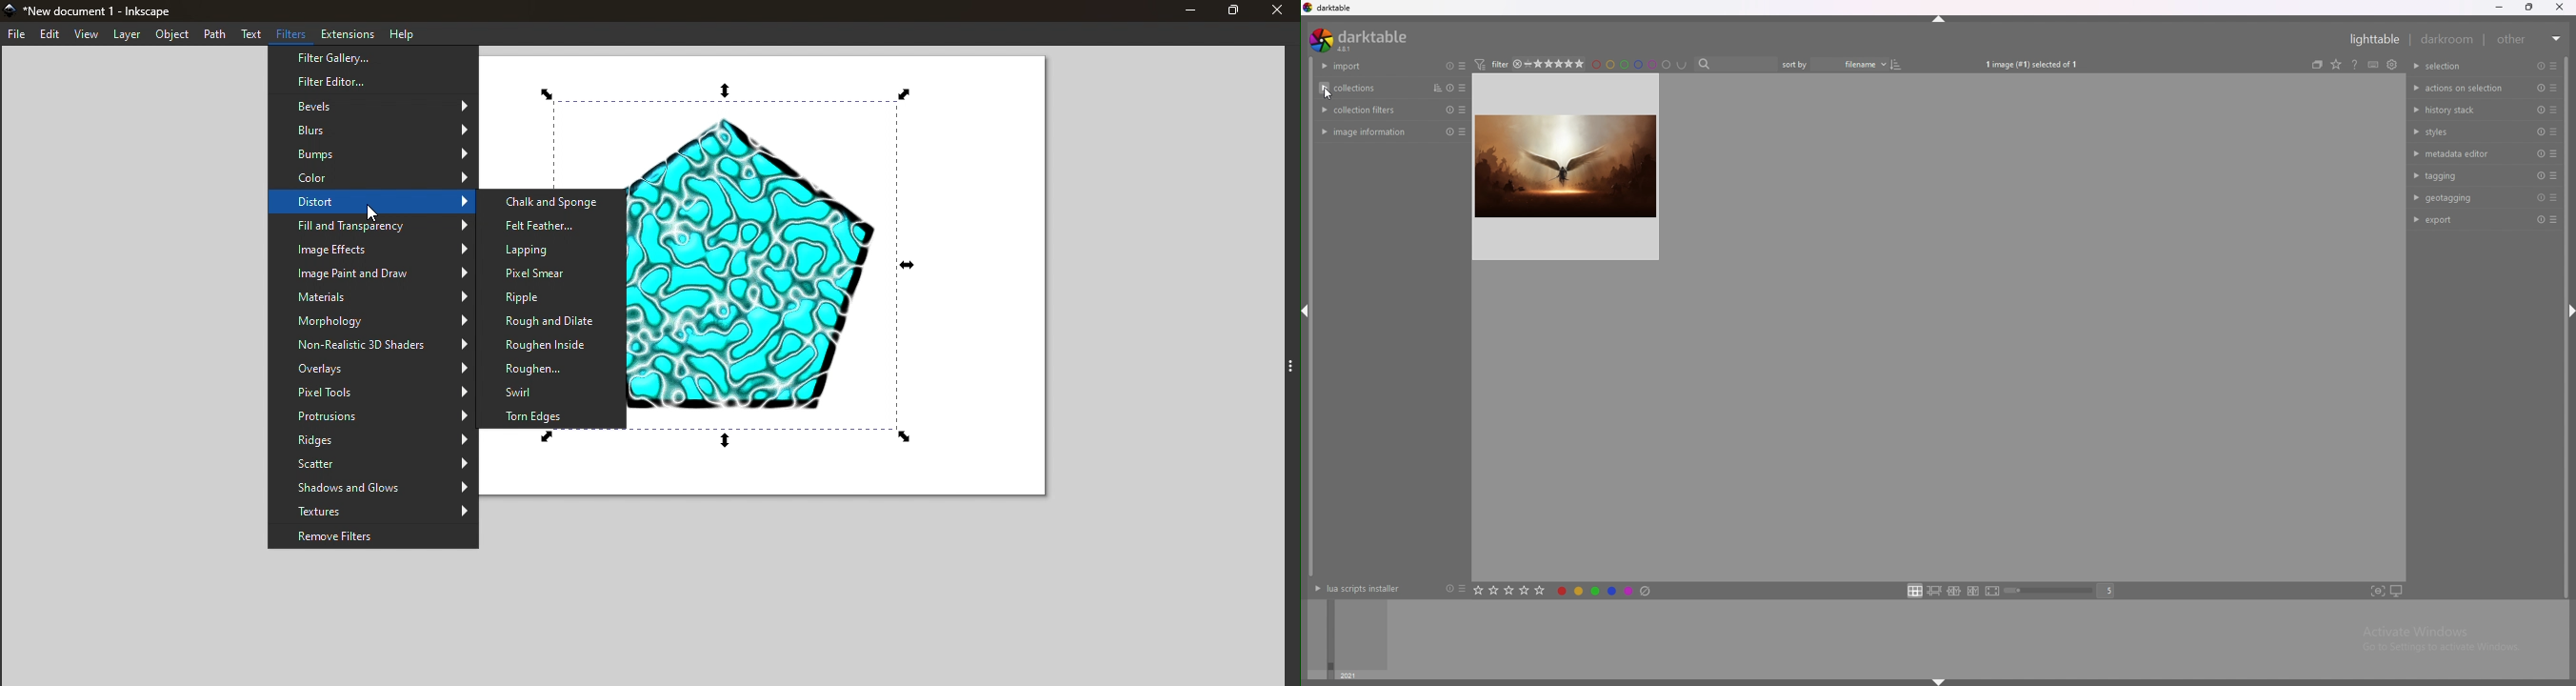 The width and height of the screenshot is (2576, 700). Describe the element at coordinates (1448, 132) in the screenshot. I see `reset` at that location.